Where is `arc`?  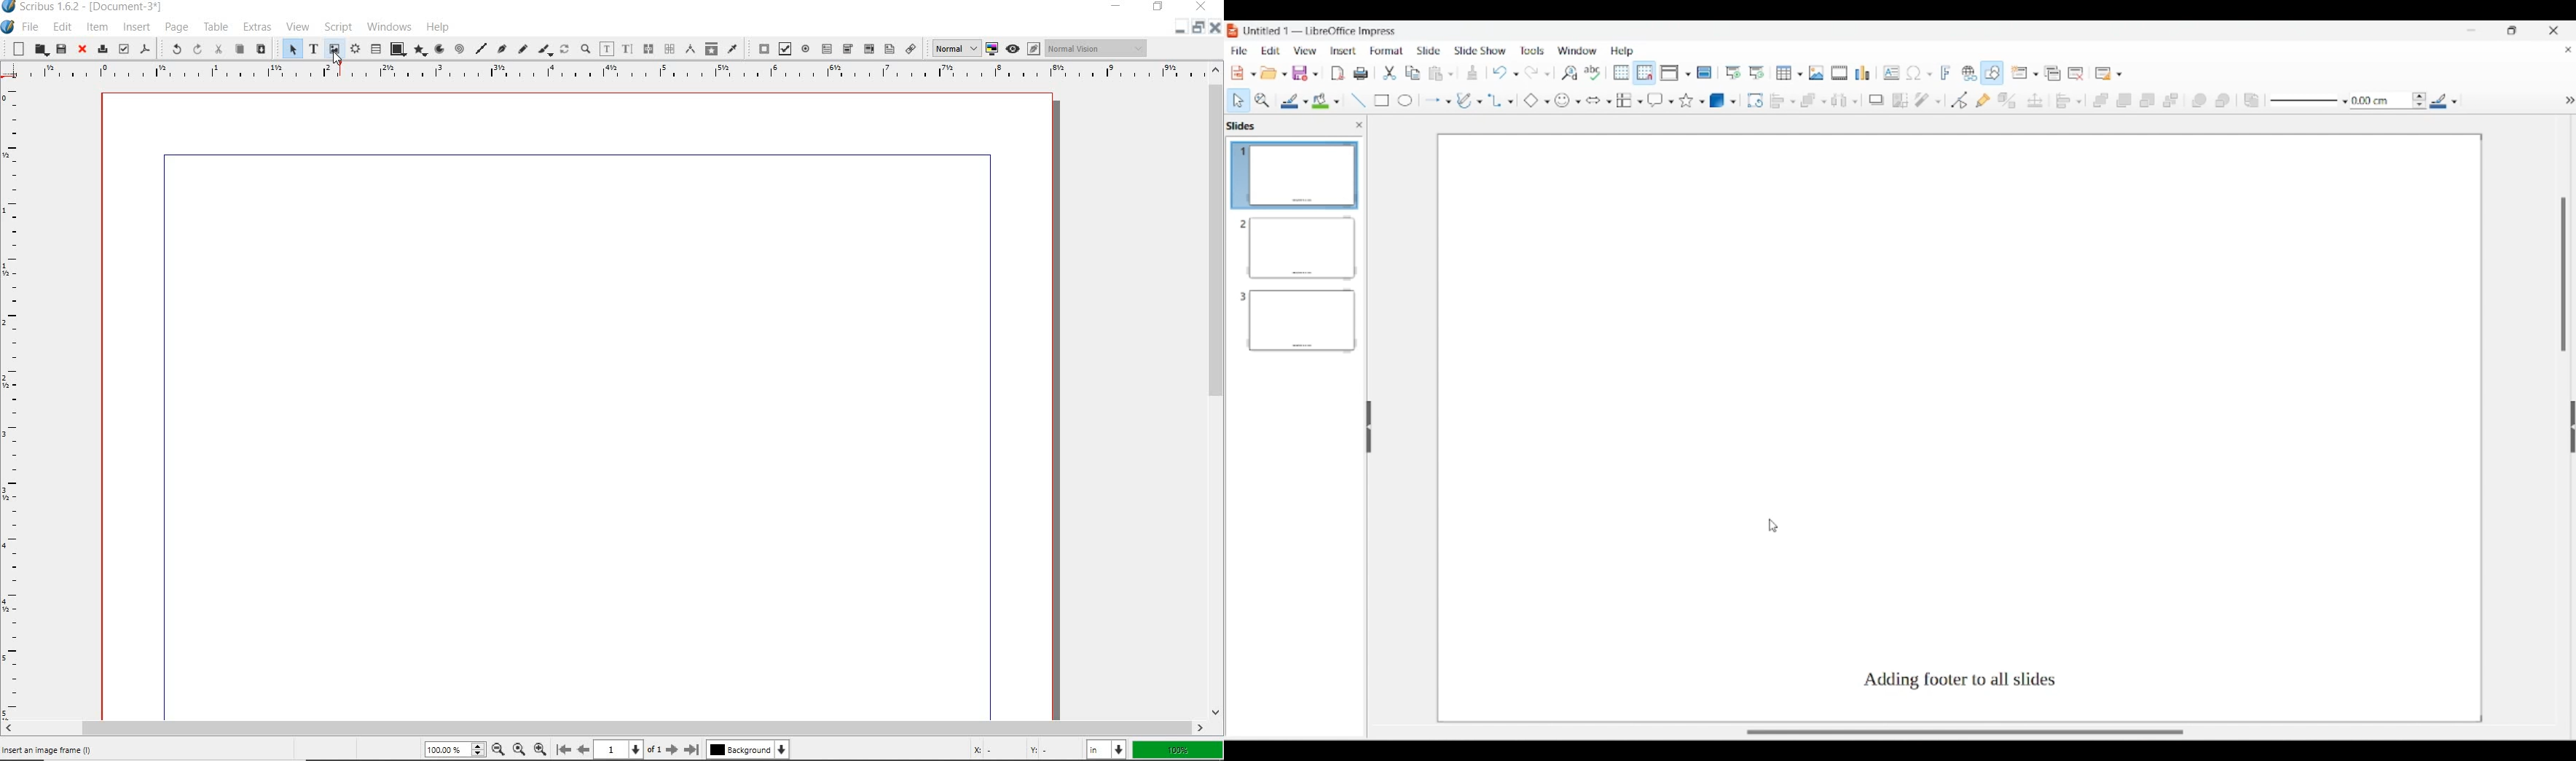 arc is located at coordinates (438, 50).